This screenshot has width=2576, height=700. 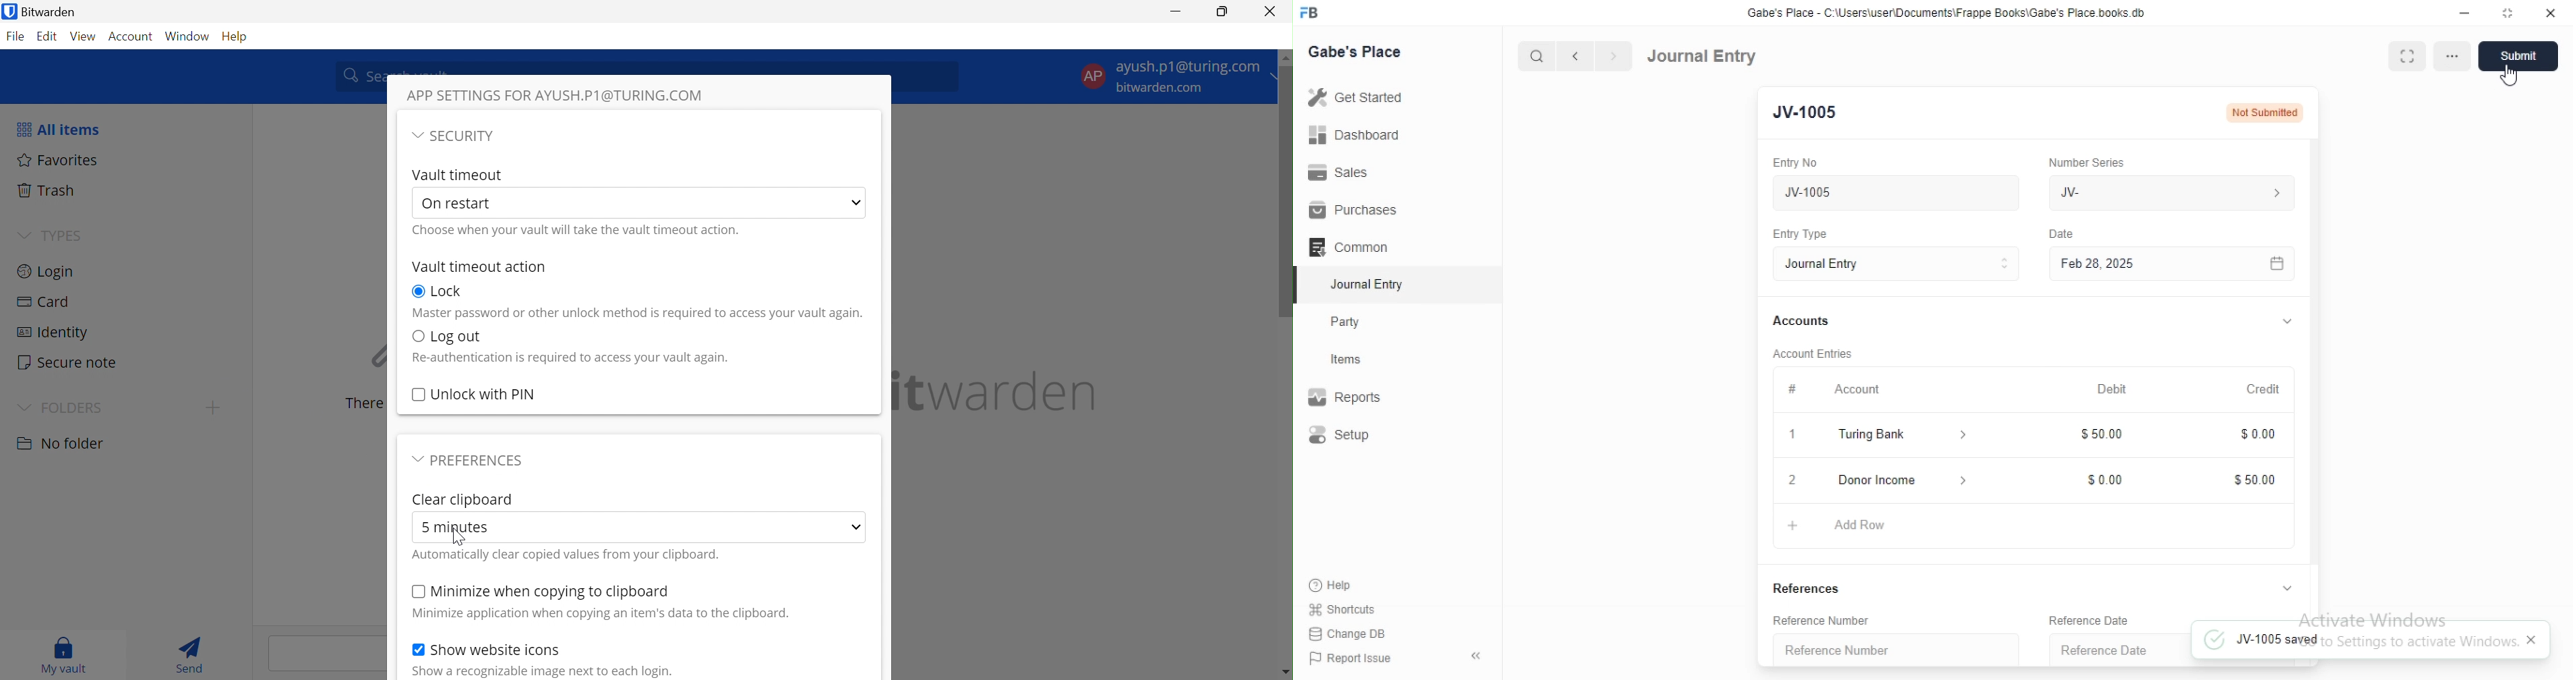 I want to click on vertical scrollbar, so click(x=2315, y=350).